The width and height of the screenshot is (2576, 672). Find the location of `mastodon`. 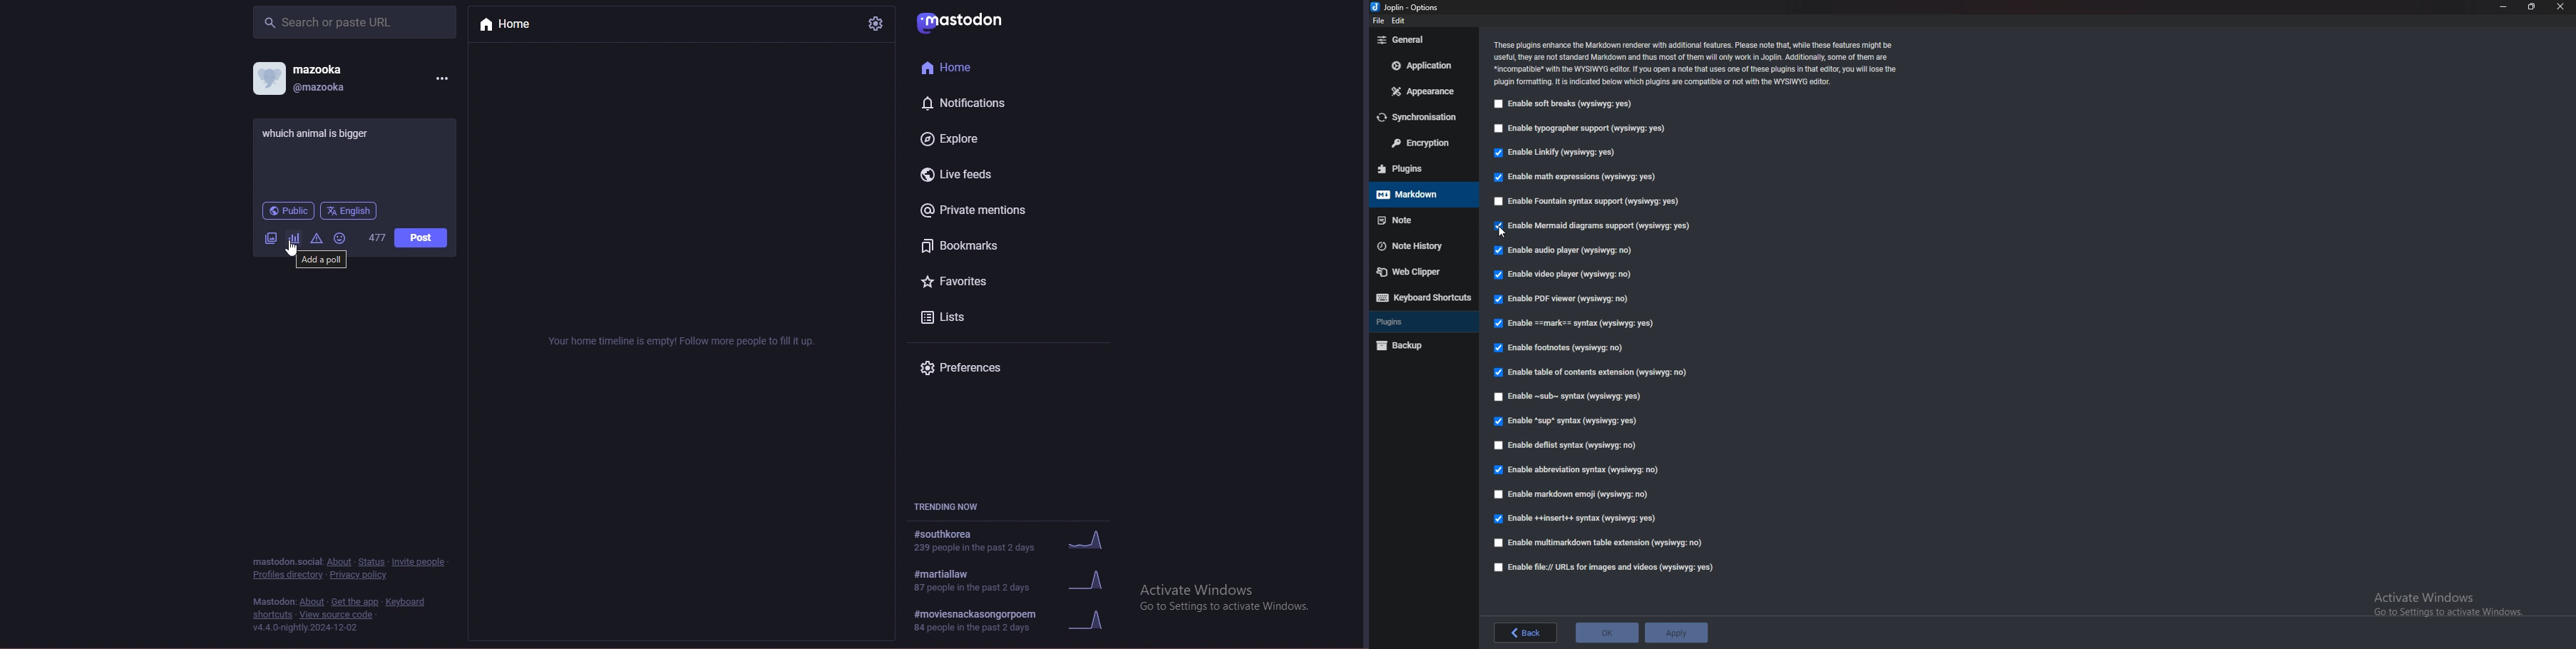

mastodon is located at coordinates (286, 561).